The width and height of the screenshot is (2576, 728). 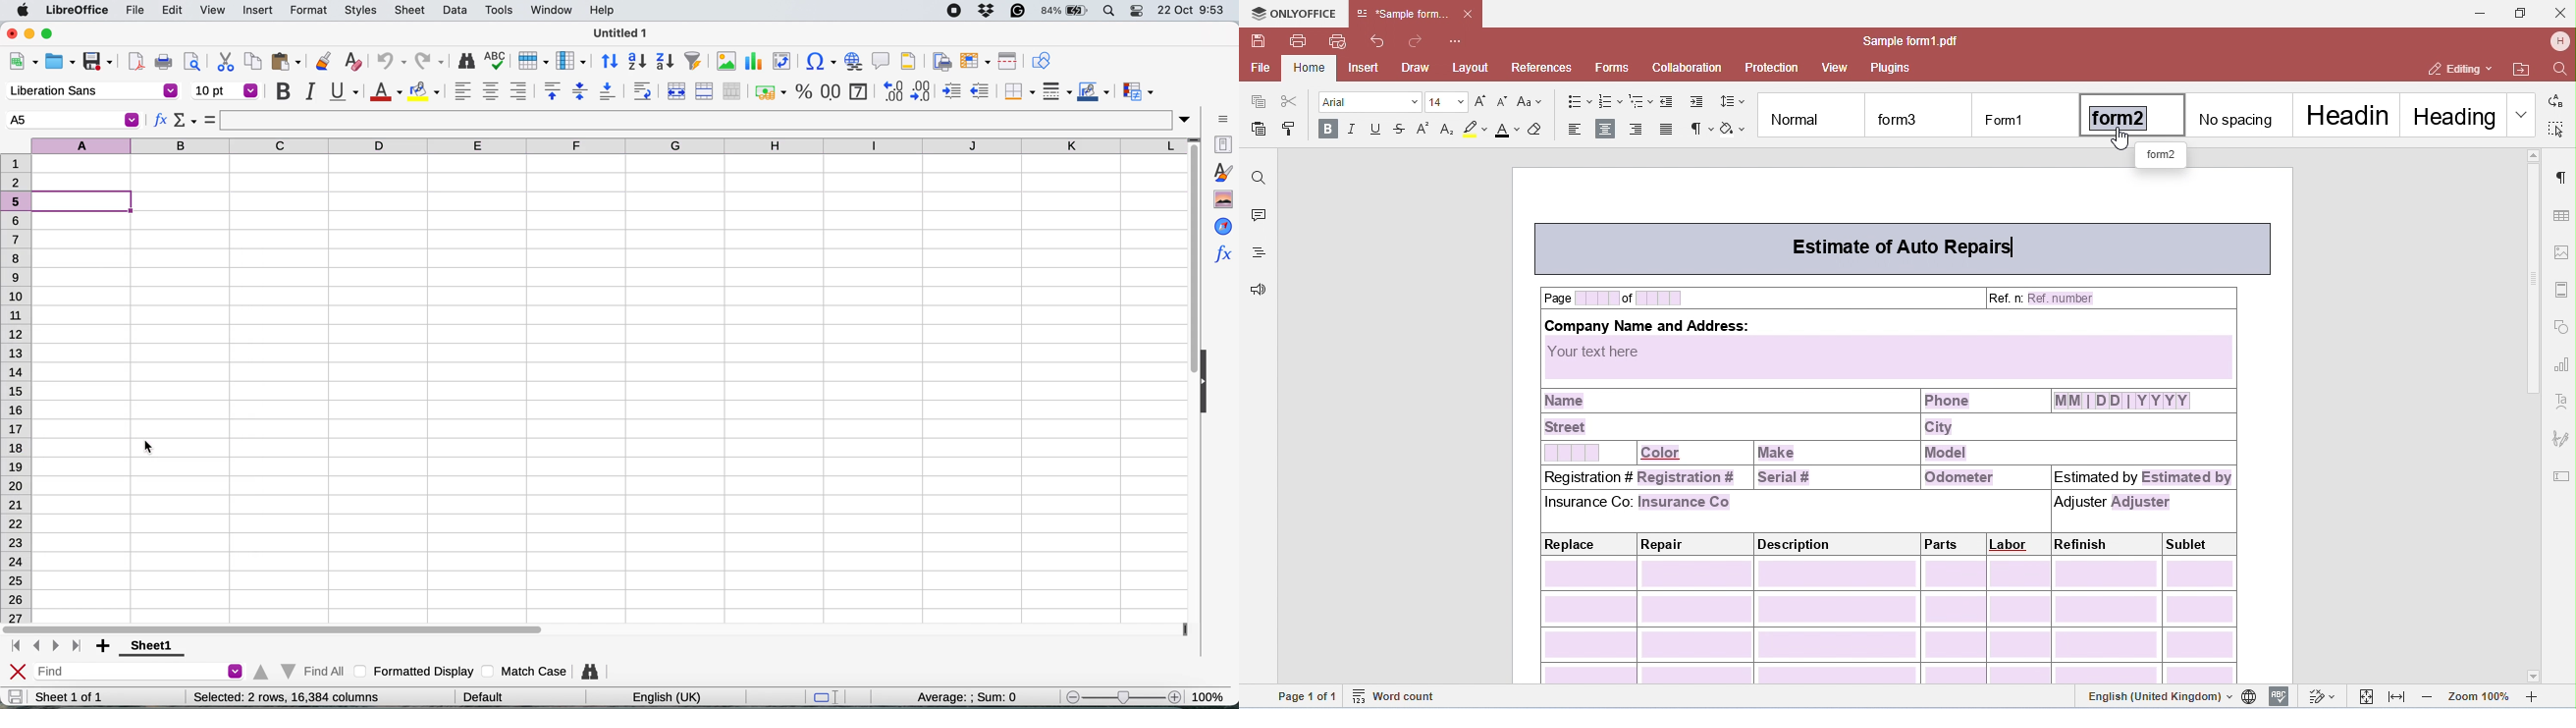 I want to click on conditional, so click(x=1137, y=93).